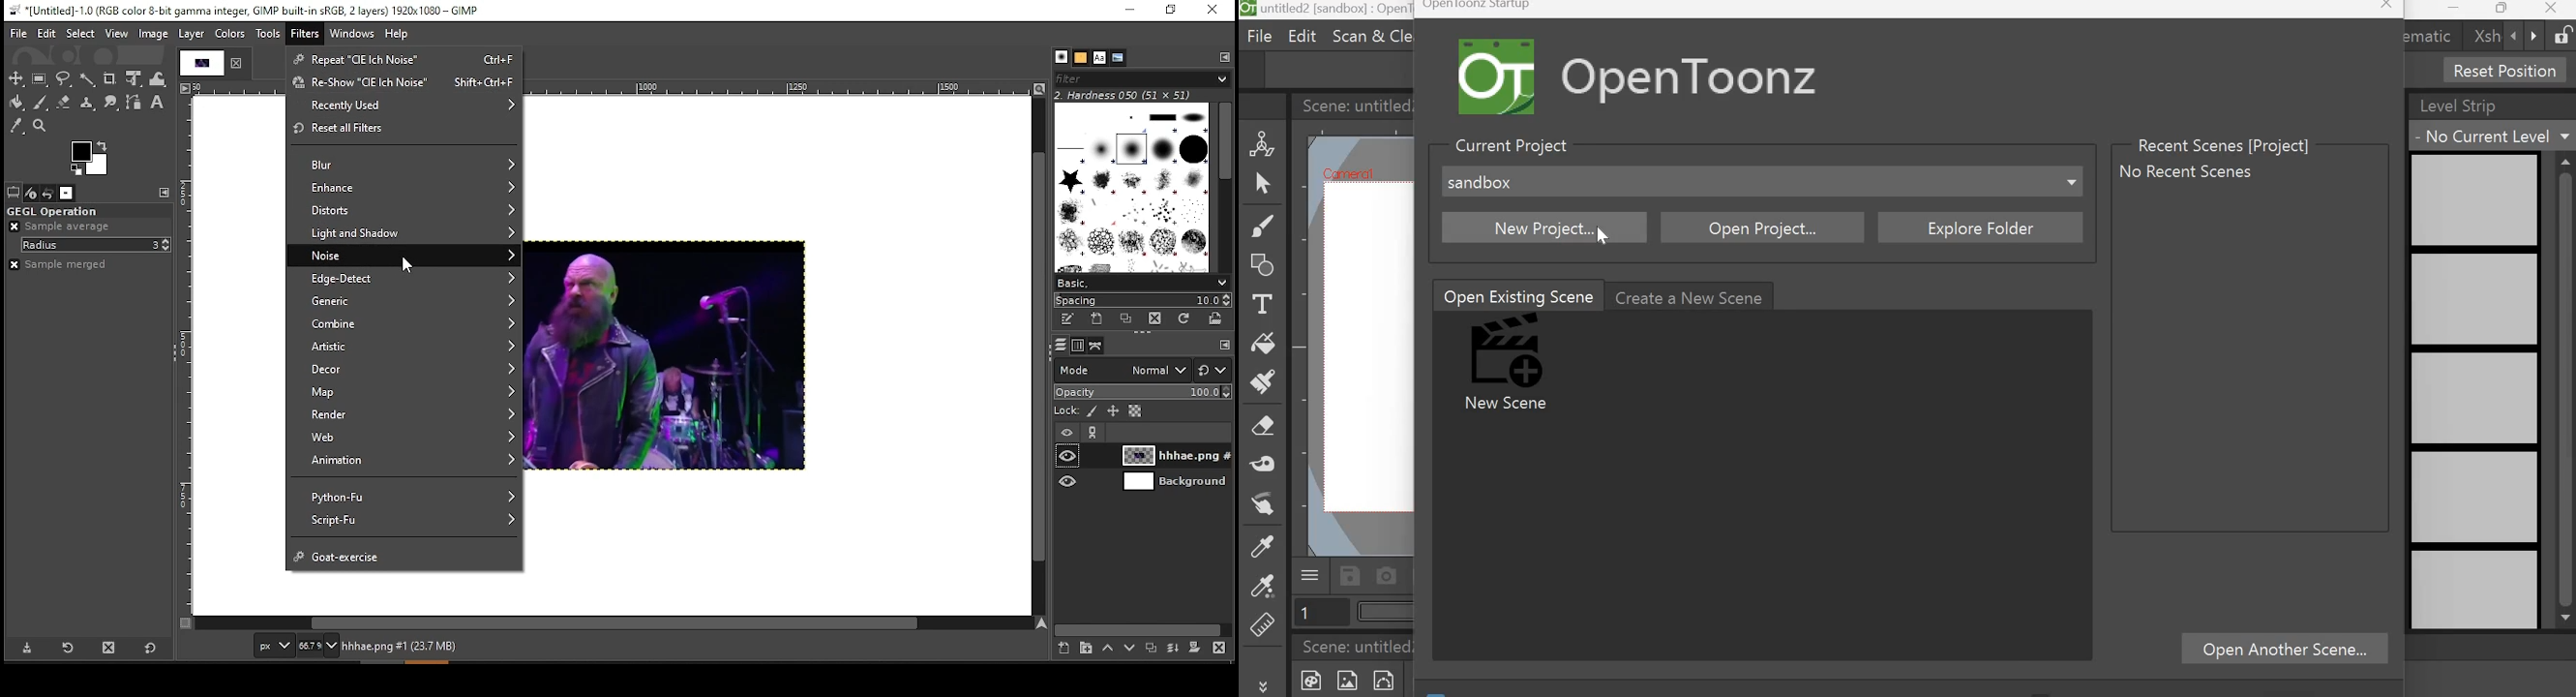  What do you see at coordinates (1069, 456) in the screenshot?
I see `layer visibility on/off` at bounding box center [1069, 456].